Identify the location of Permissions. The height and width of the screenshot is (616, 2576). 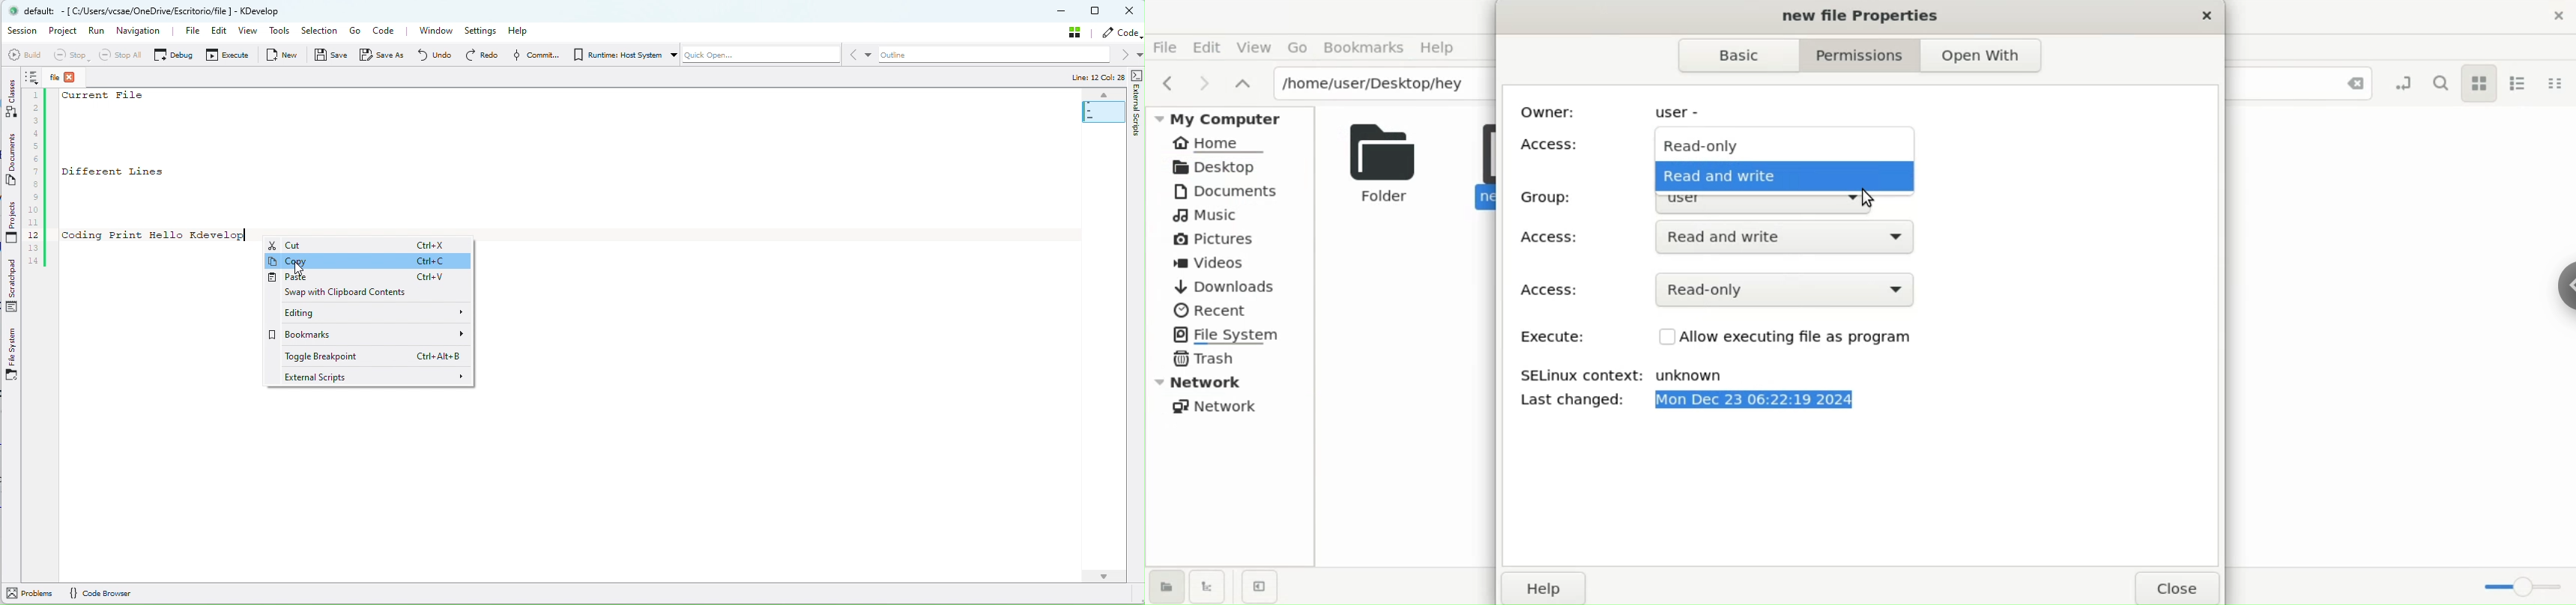
(1869, 54).